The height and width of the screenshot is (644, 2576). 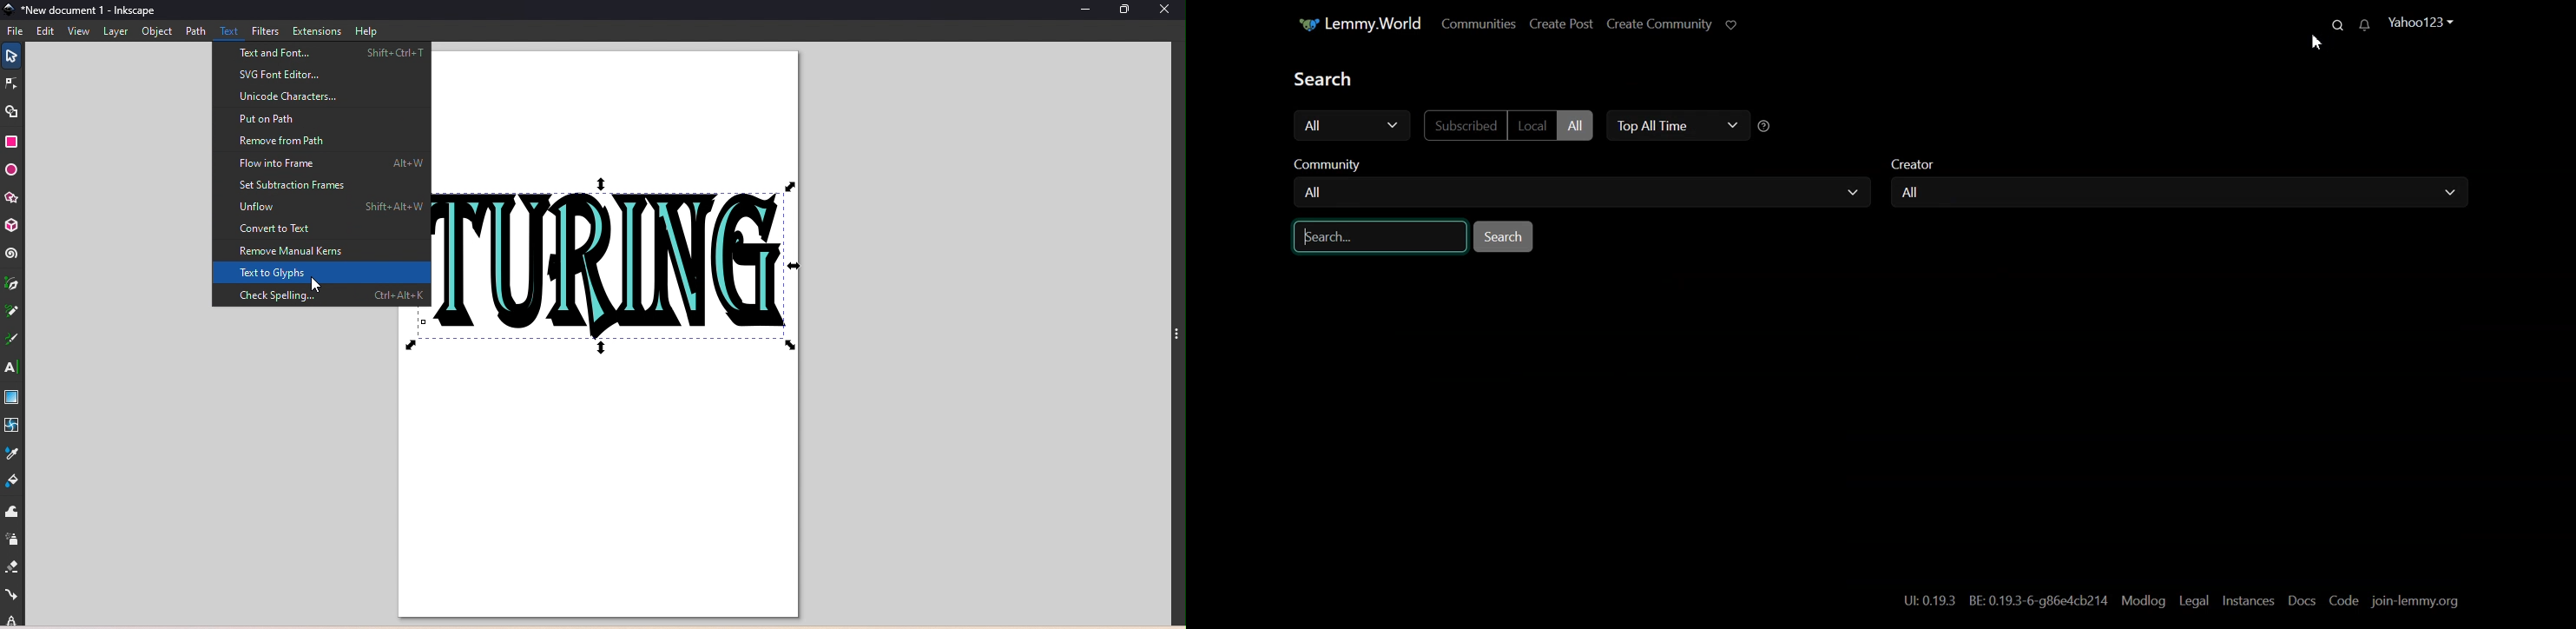 What do you see at coordinates (1578, 125) in the screenshot?
I see `All` at bounding box center [1578, 125].